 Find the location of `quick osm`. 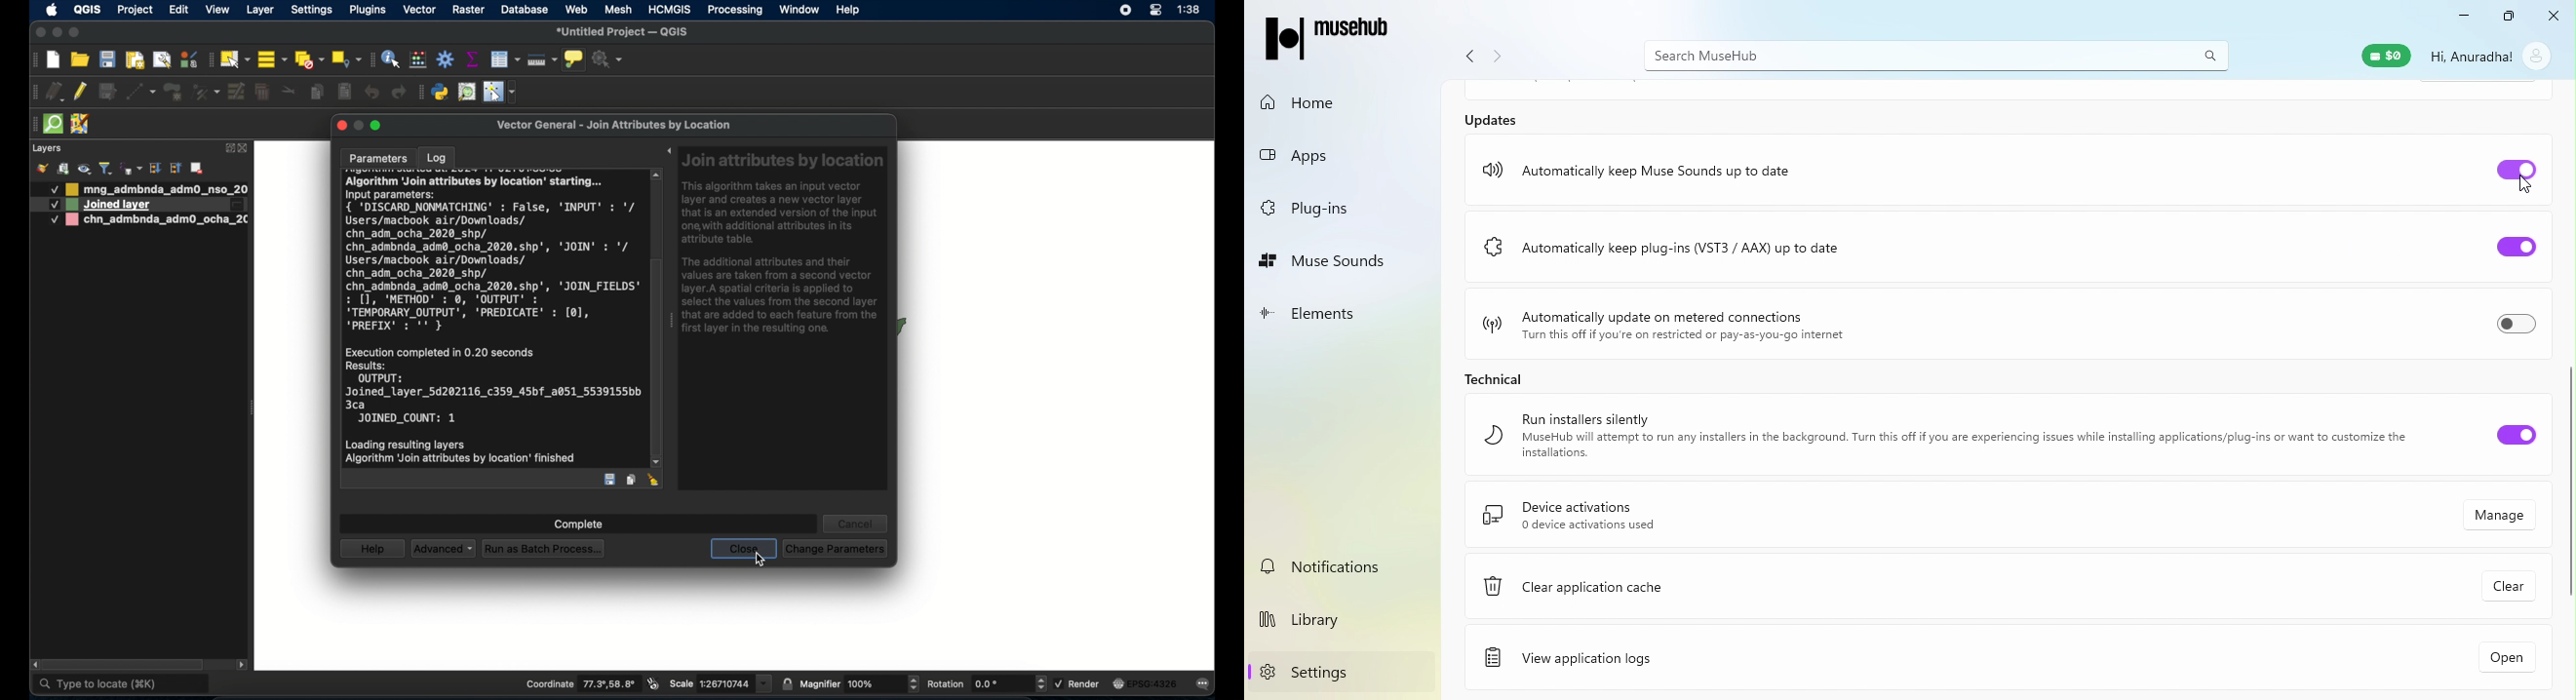

quick osm is located at coordinates (54, 124).